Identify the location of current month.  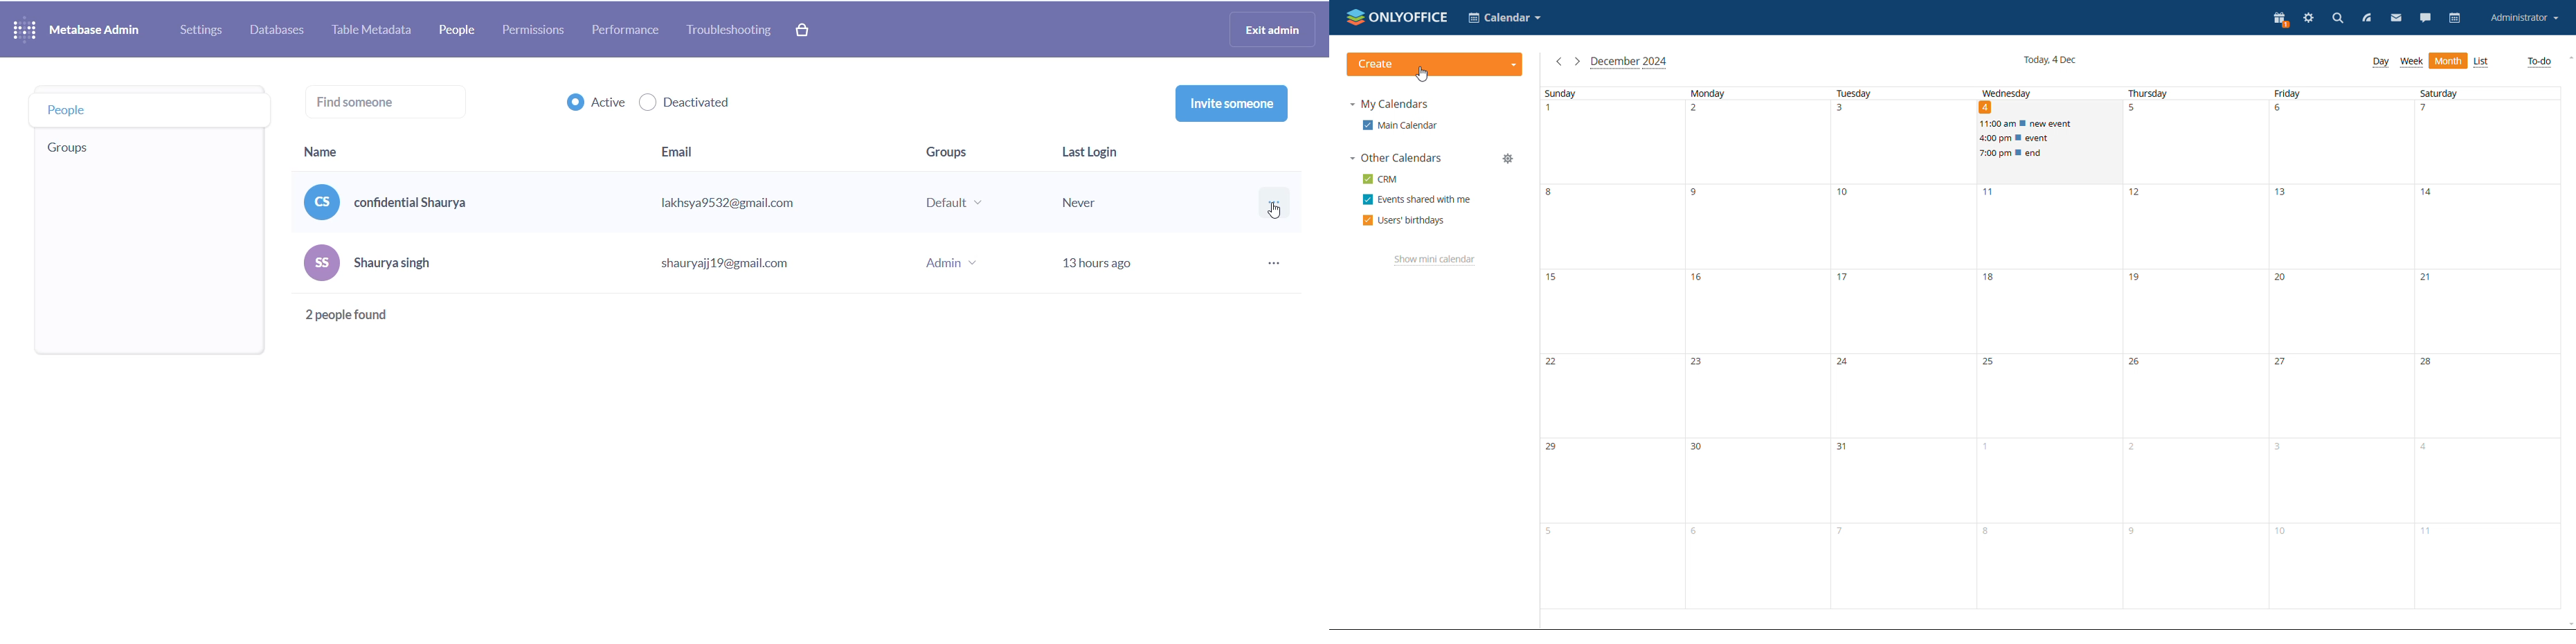
(1629, 63).